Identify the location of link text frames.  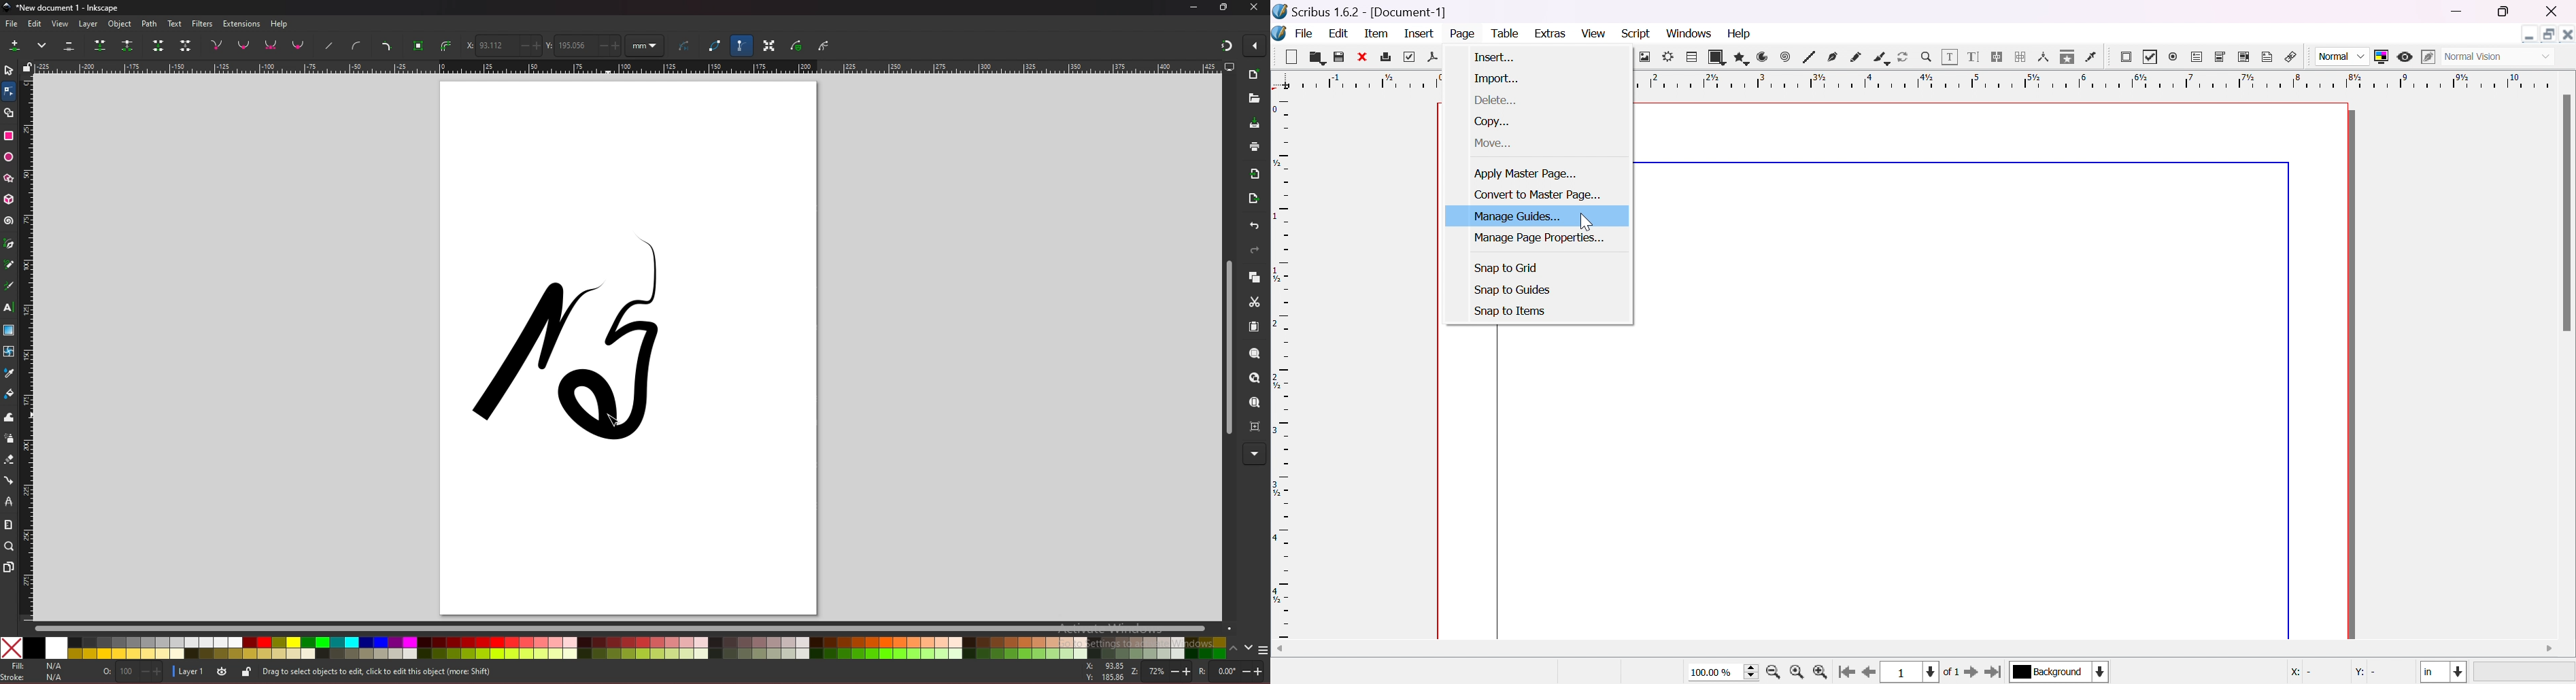
(1999, 58).